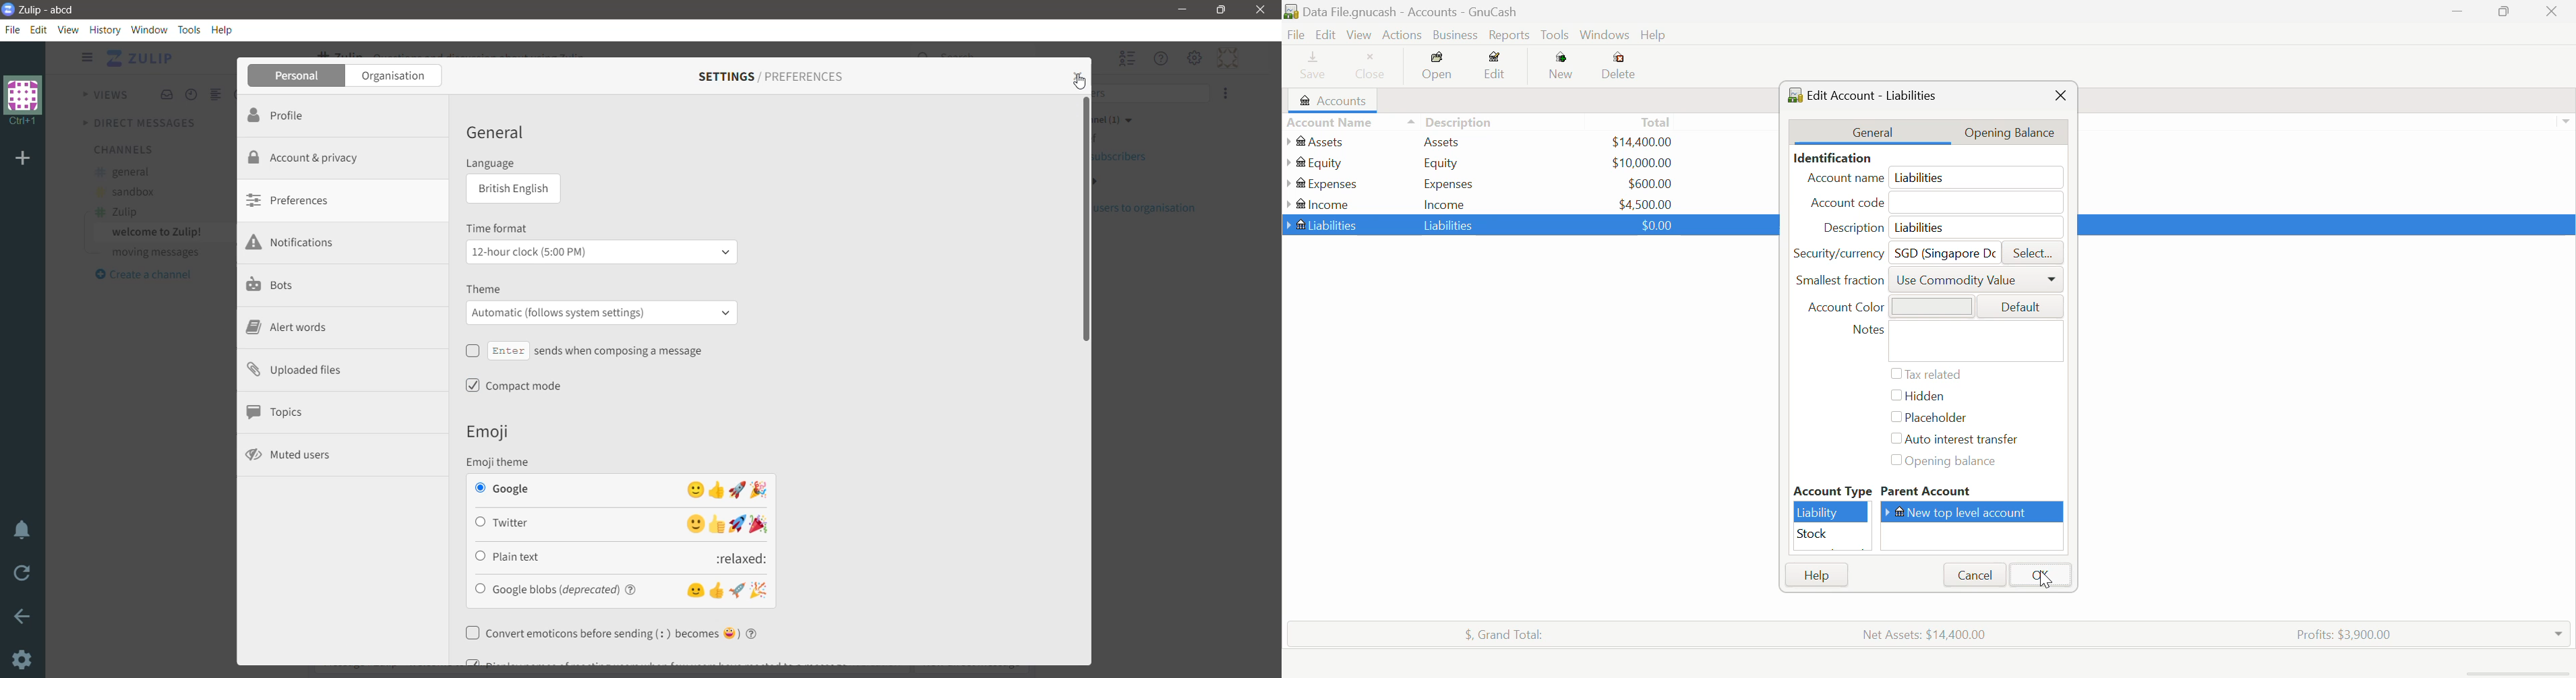  What do you see at coordinates (1929, 283) in the screenshot?
I see `Smallest fraction: Use Commodity Value` at bounding box center [1929, 283].